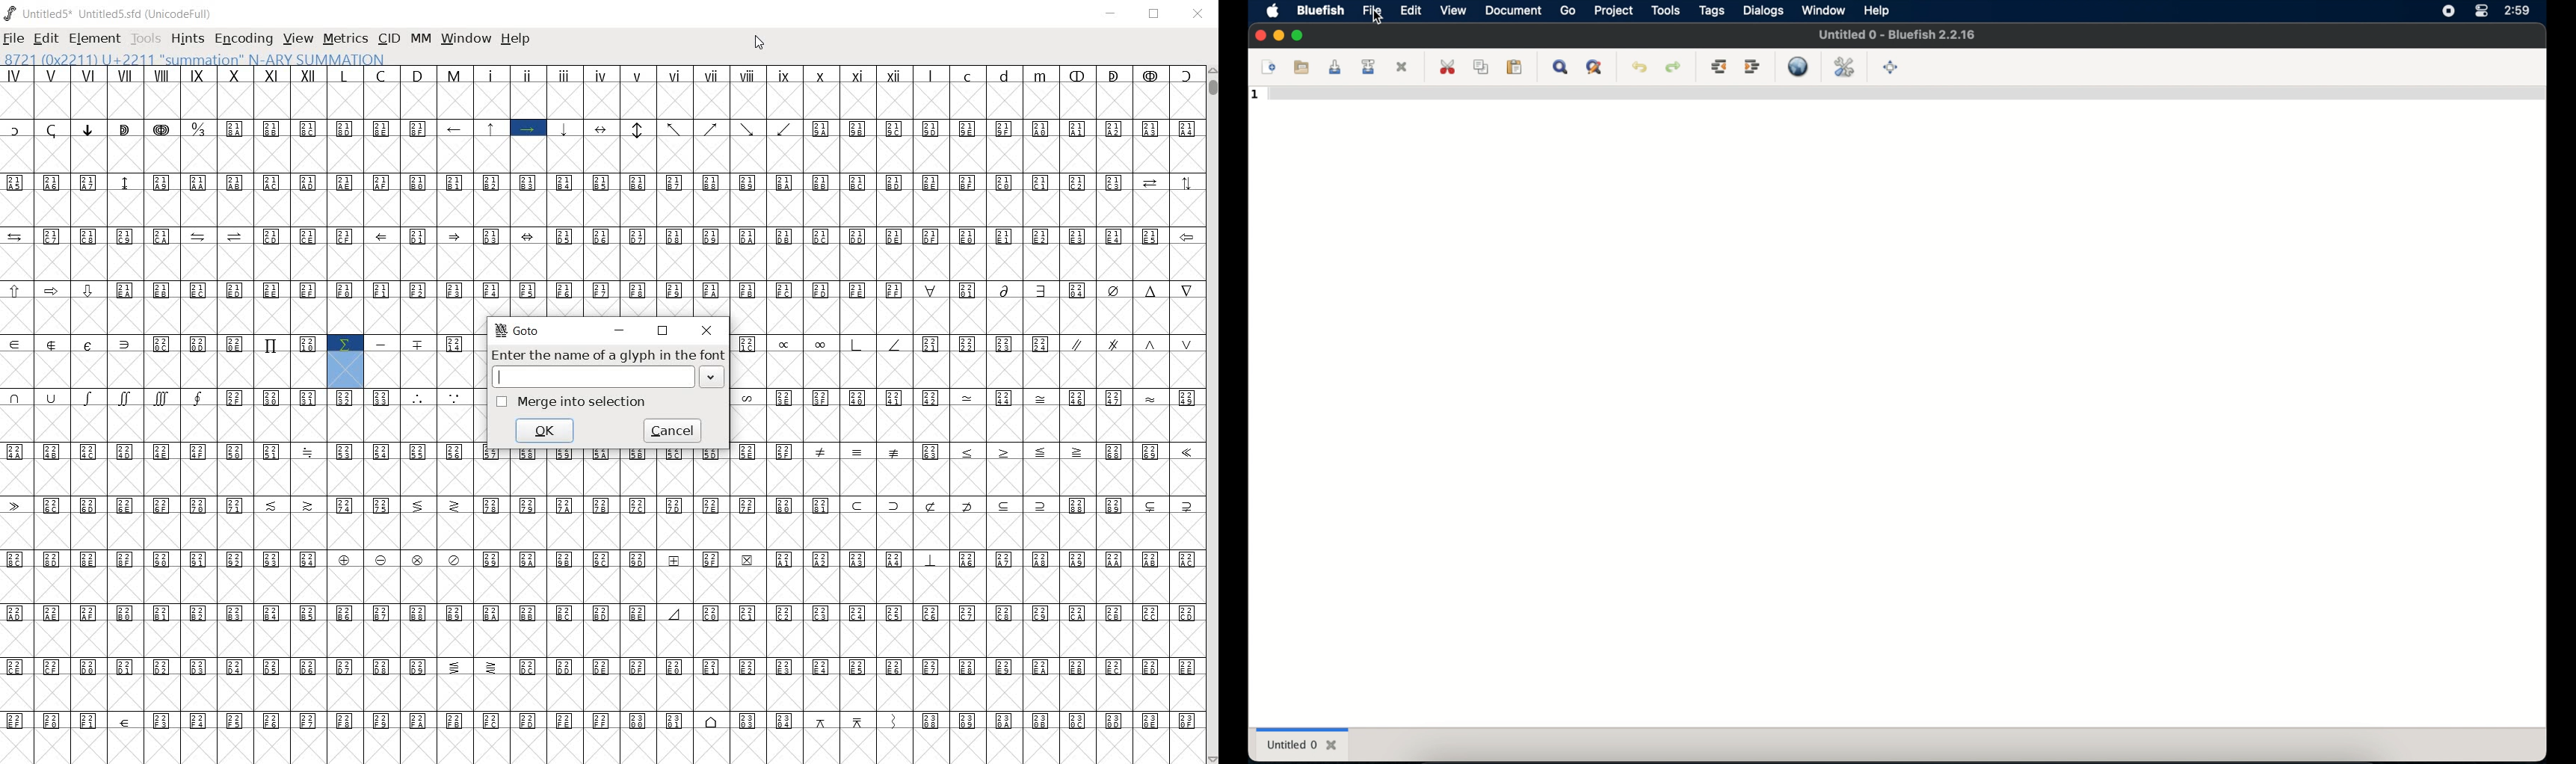  What do you see at coordinates (466, 37) in the screenshot?
I see `window` at bounding box center [466, 37].